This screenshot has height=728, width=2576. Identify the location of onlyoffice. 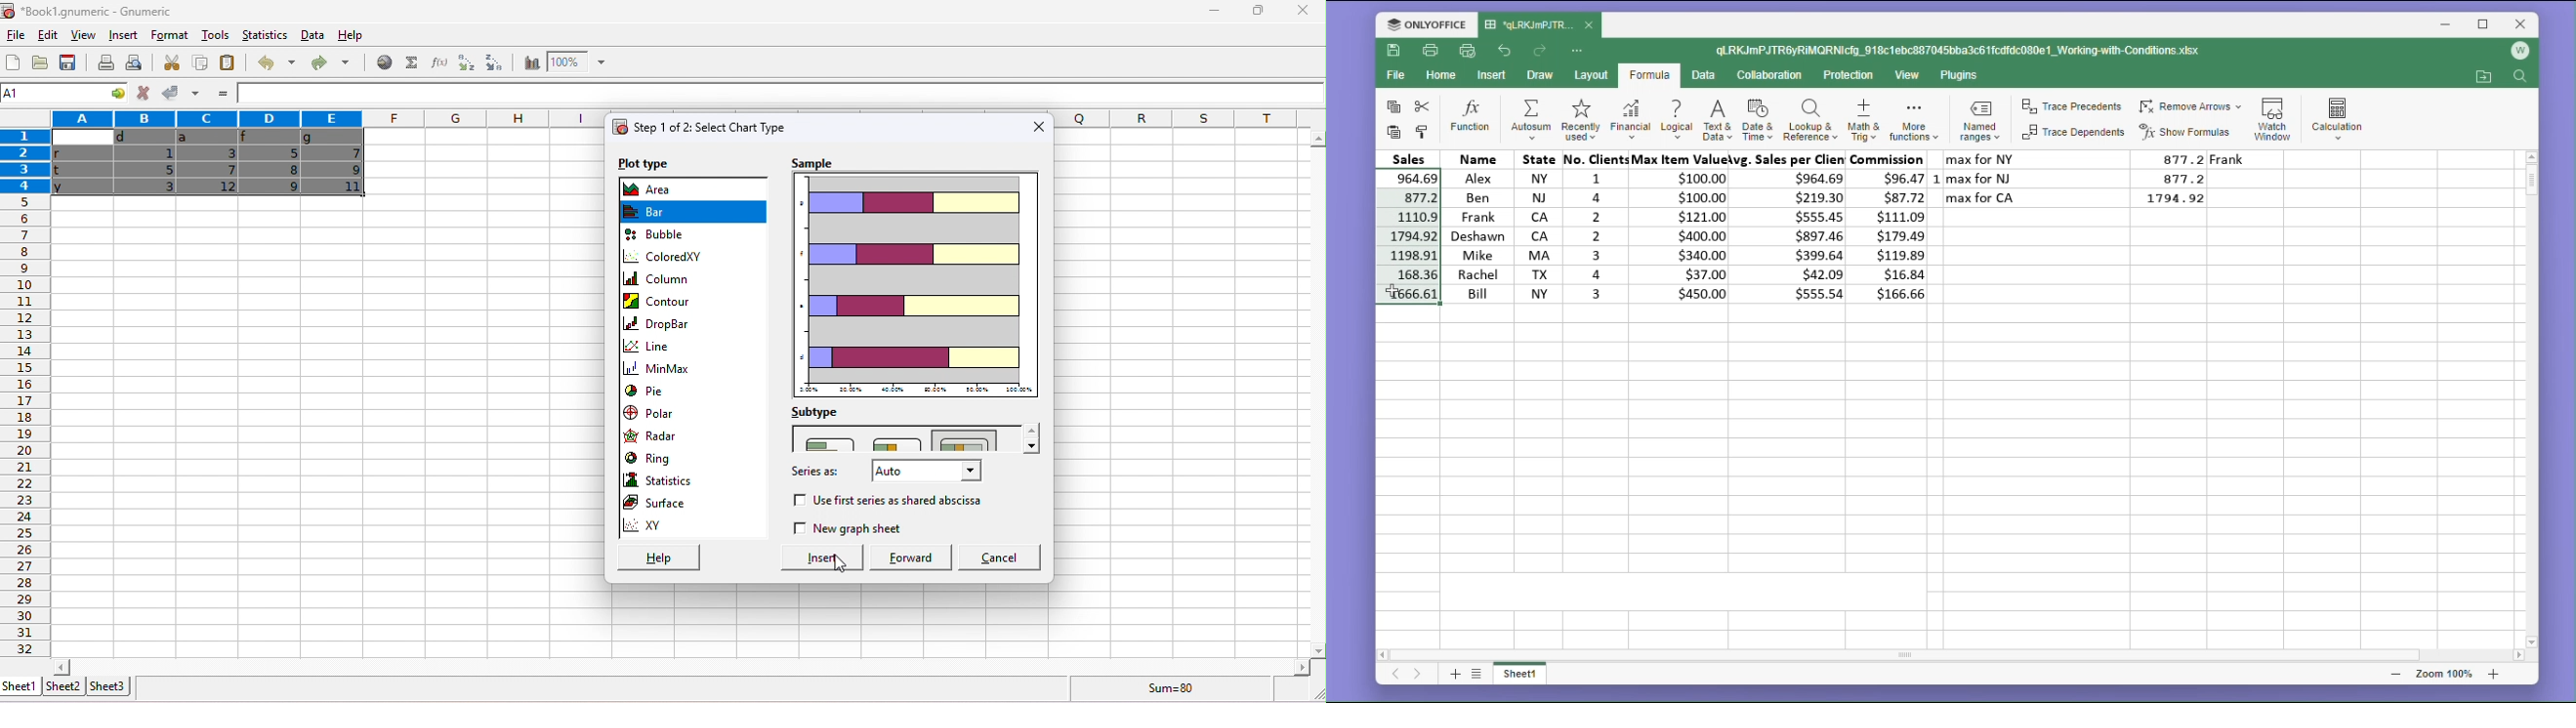
(1422, 23).